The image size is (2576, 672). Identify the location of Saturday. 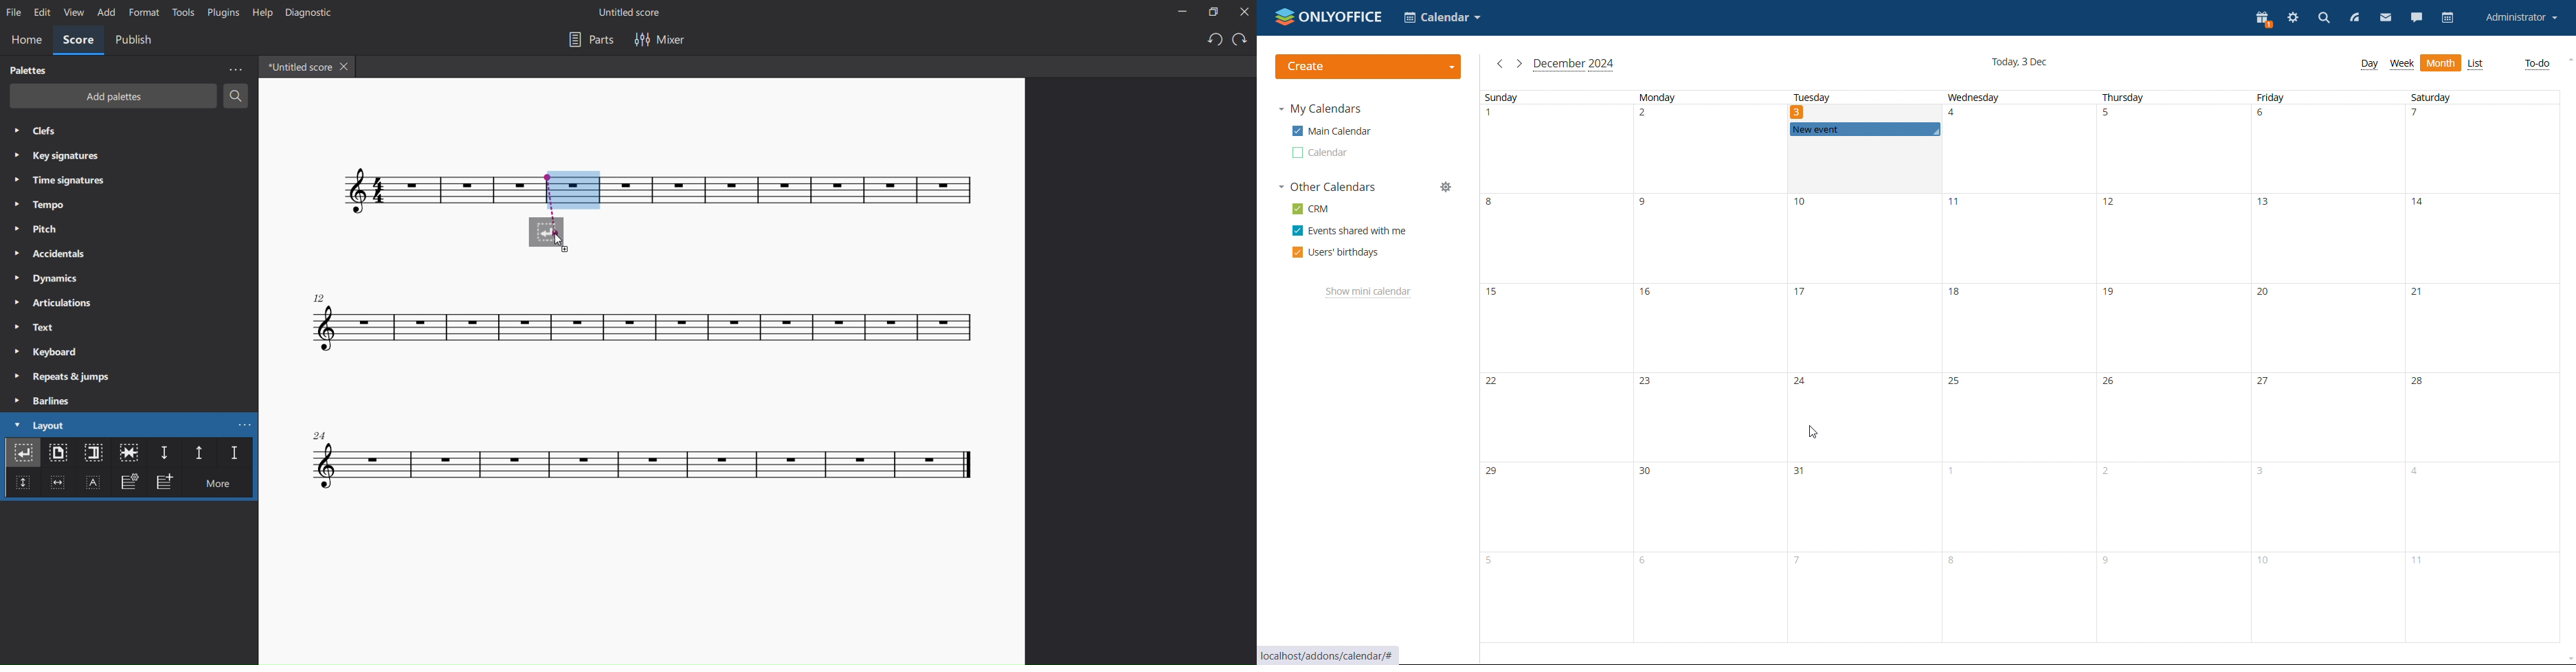
(2452, 97).